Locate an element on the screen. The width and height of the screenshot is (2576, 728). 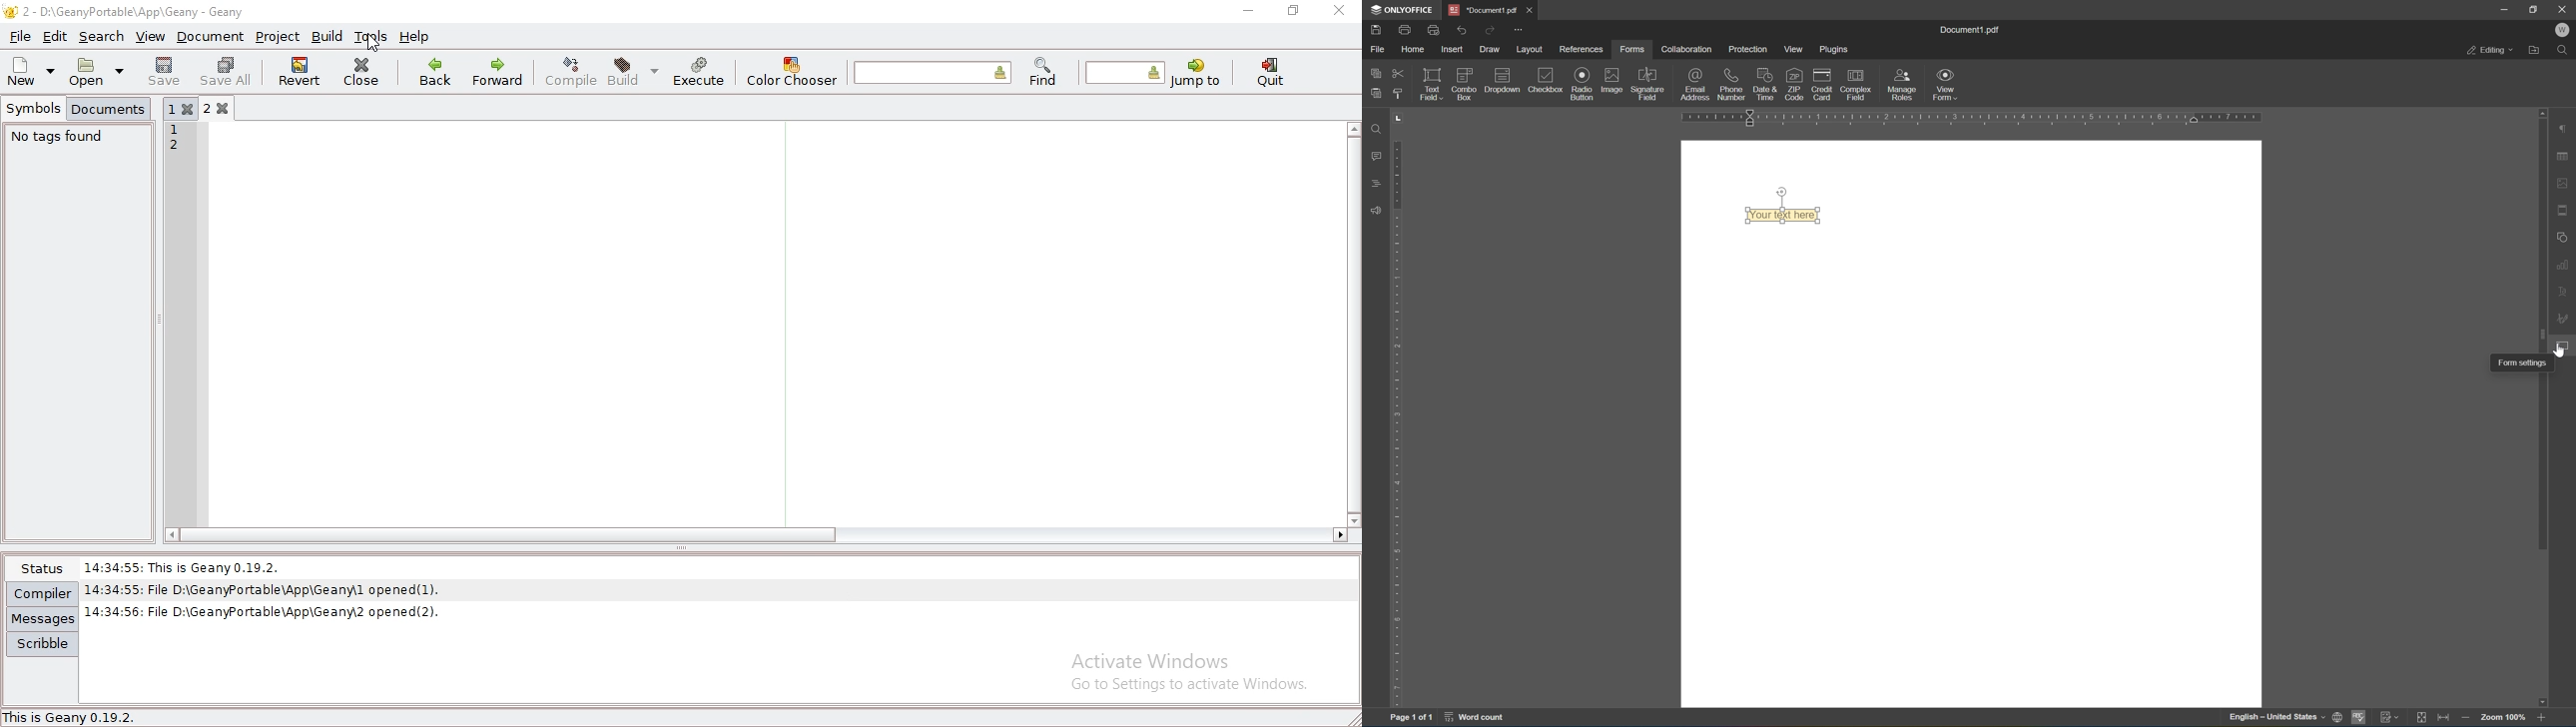
layout is located at coordinates (1530, 49).